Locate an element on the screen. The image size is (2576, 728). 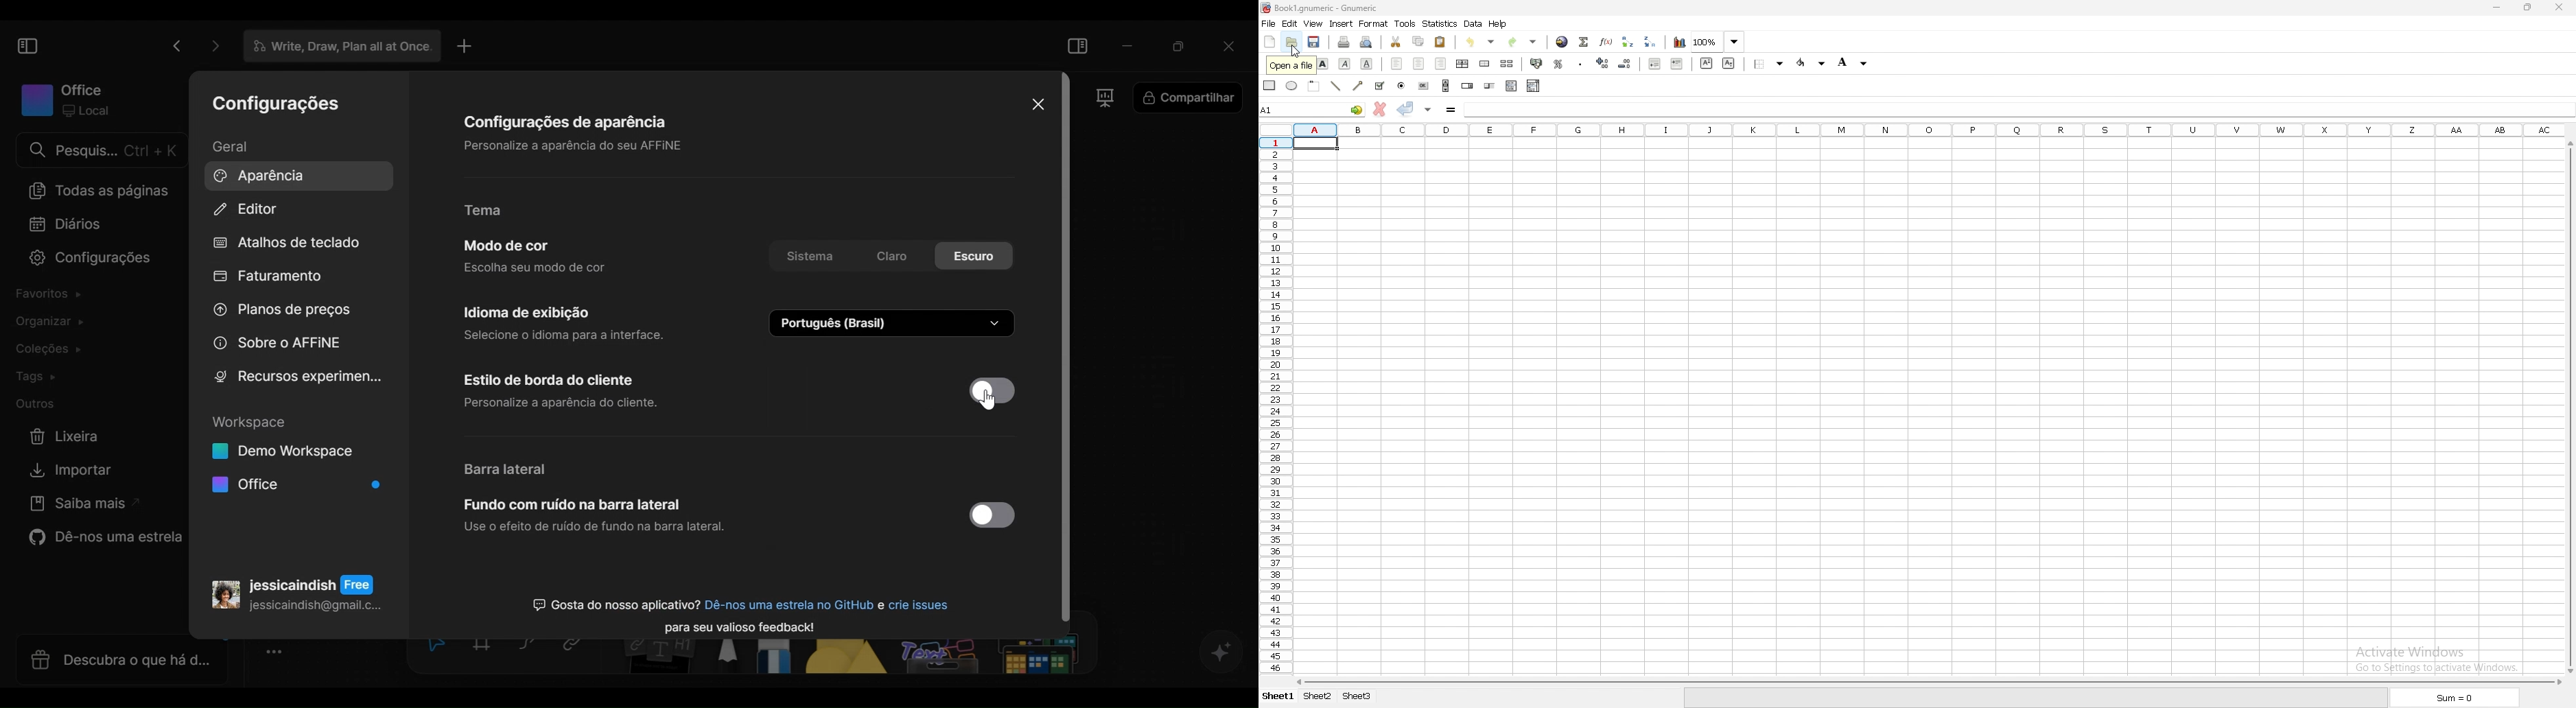
new is located at coordinates (1269, 42).